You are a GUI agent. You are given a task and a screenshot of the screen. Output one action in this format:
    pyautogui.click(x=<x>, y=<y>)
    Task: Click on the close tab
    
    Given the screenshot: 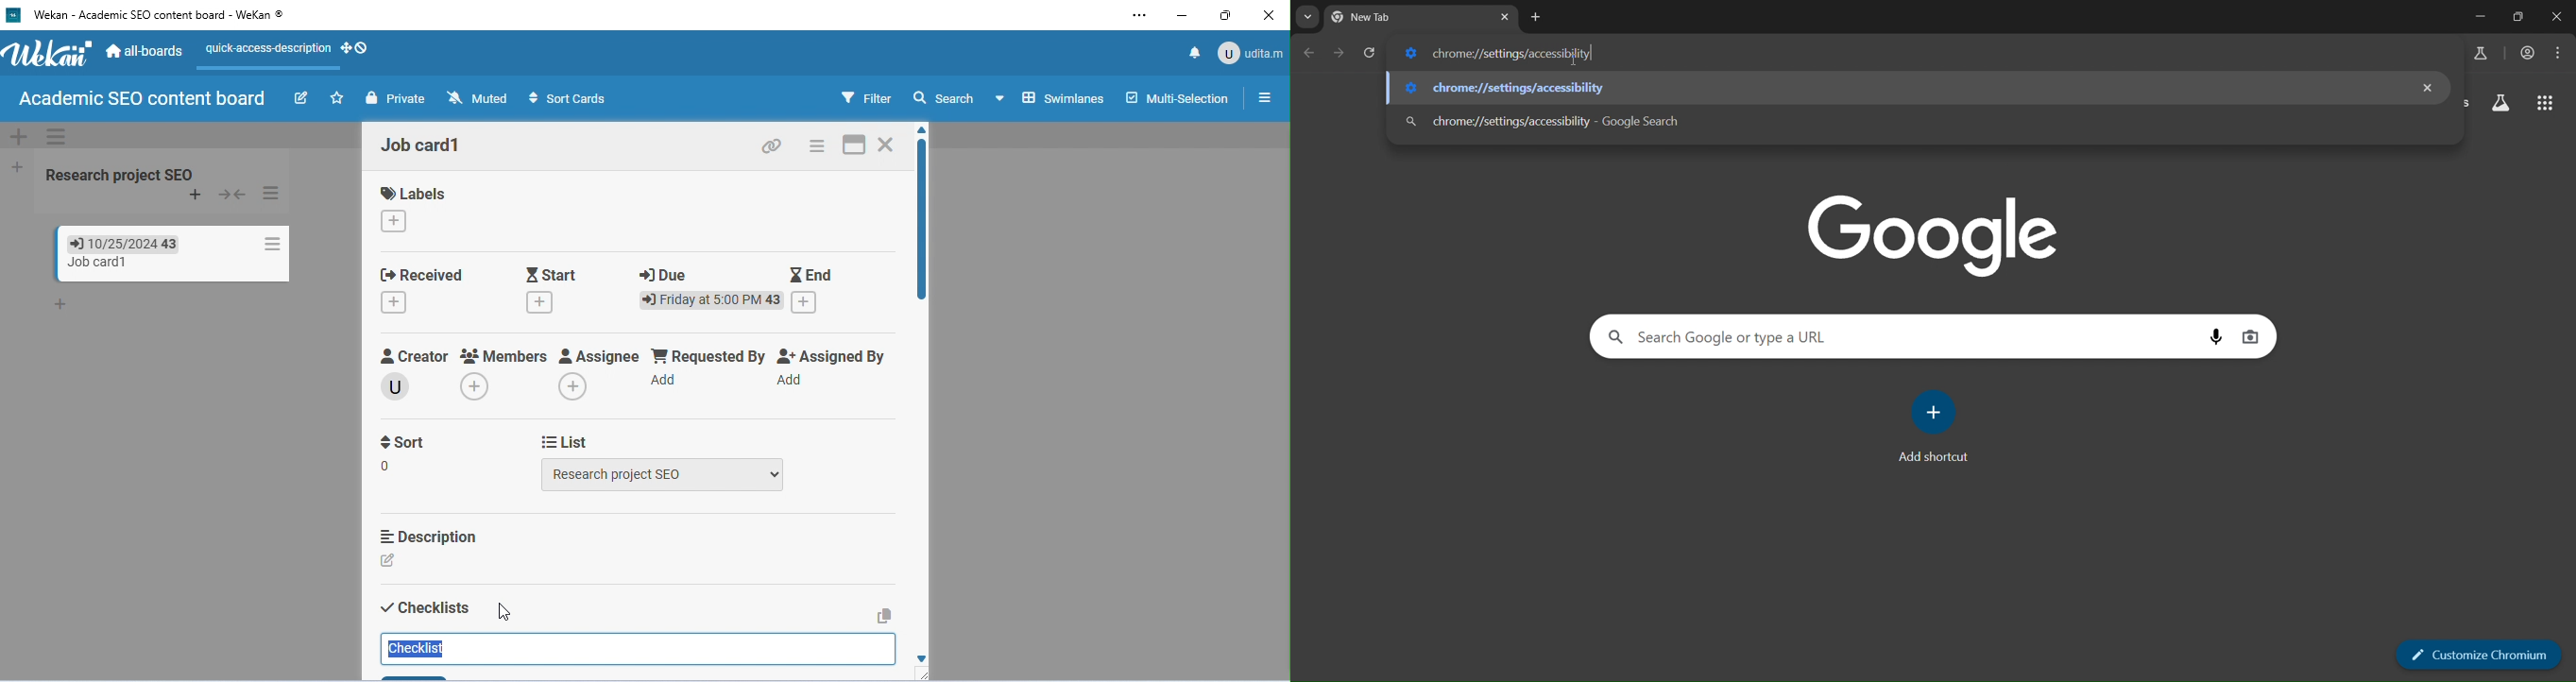 What is the action you would take?
    pyautogui.click(x=1503, y=17)
    